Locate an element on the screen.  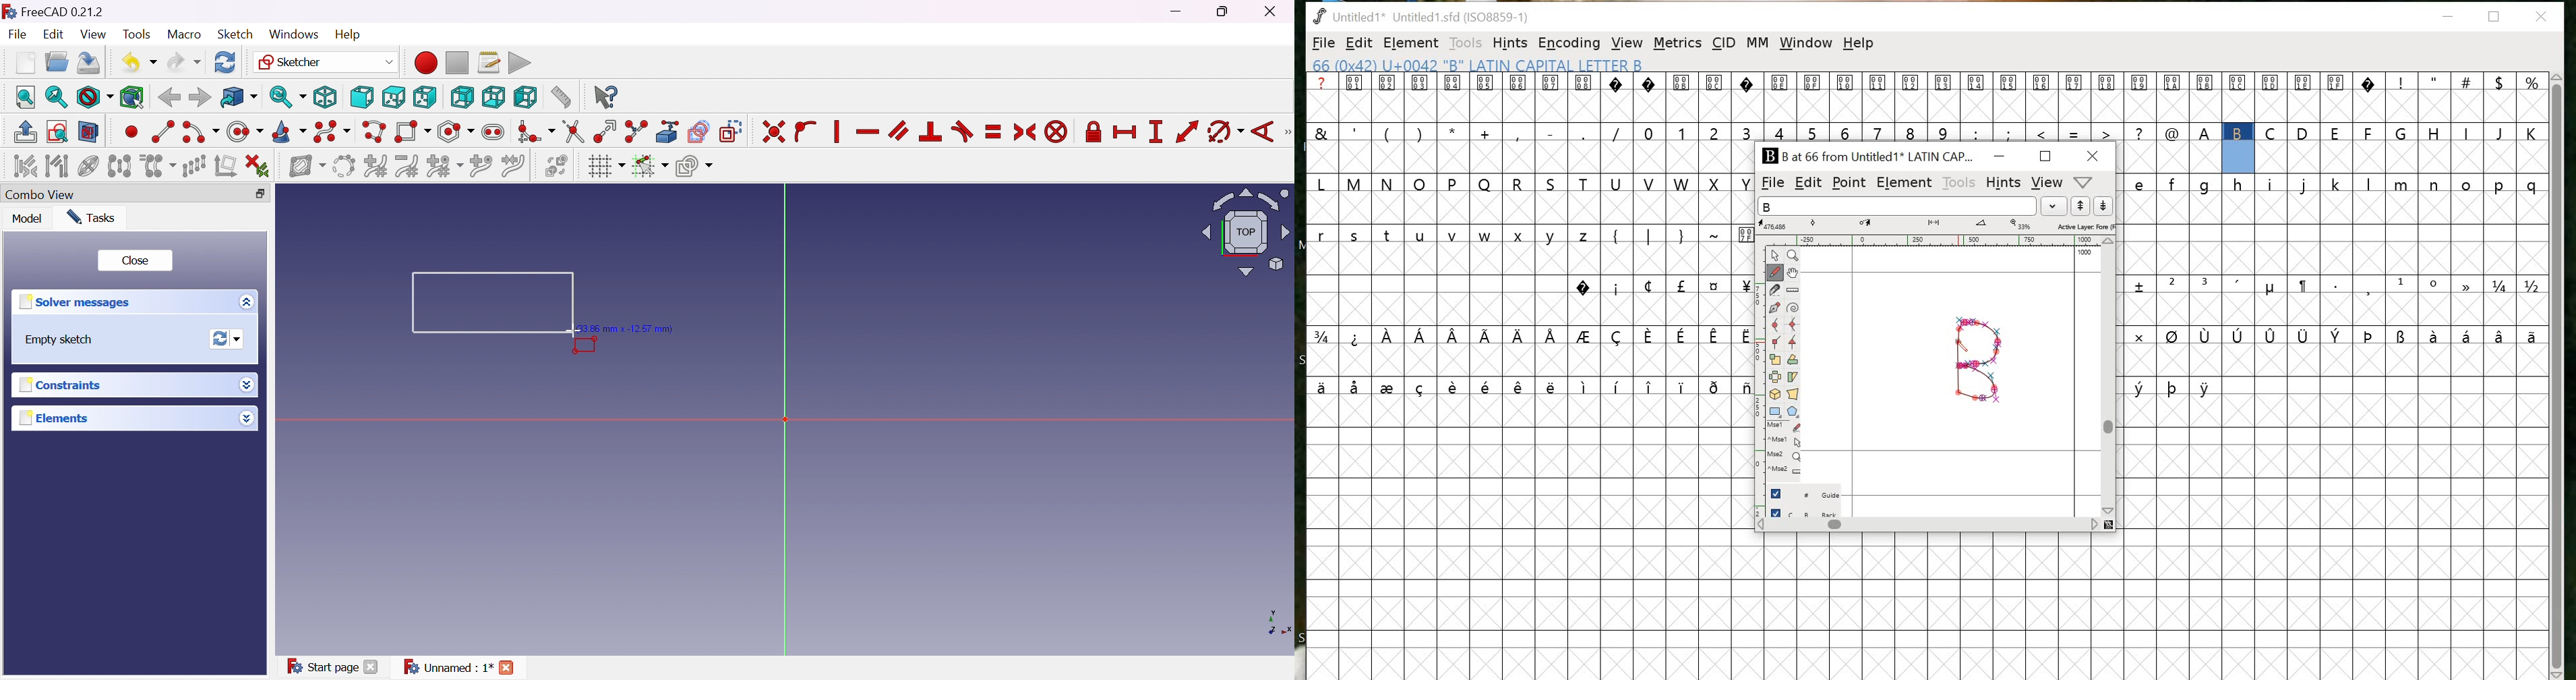
ELEMENT is located at coordinates (1411, 43).